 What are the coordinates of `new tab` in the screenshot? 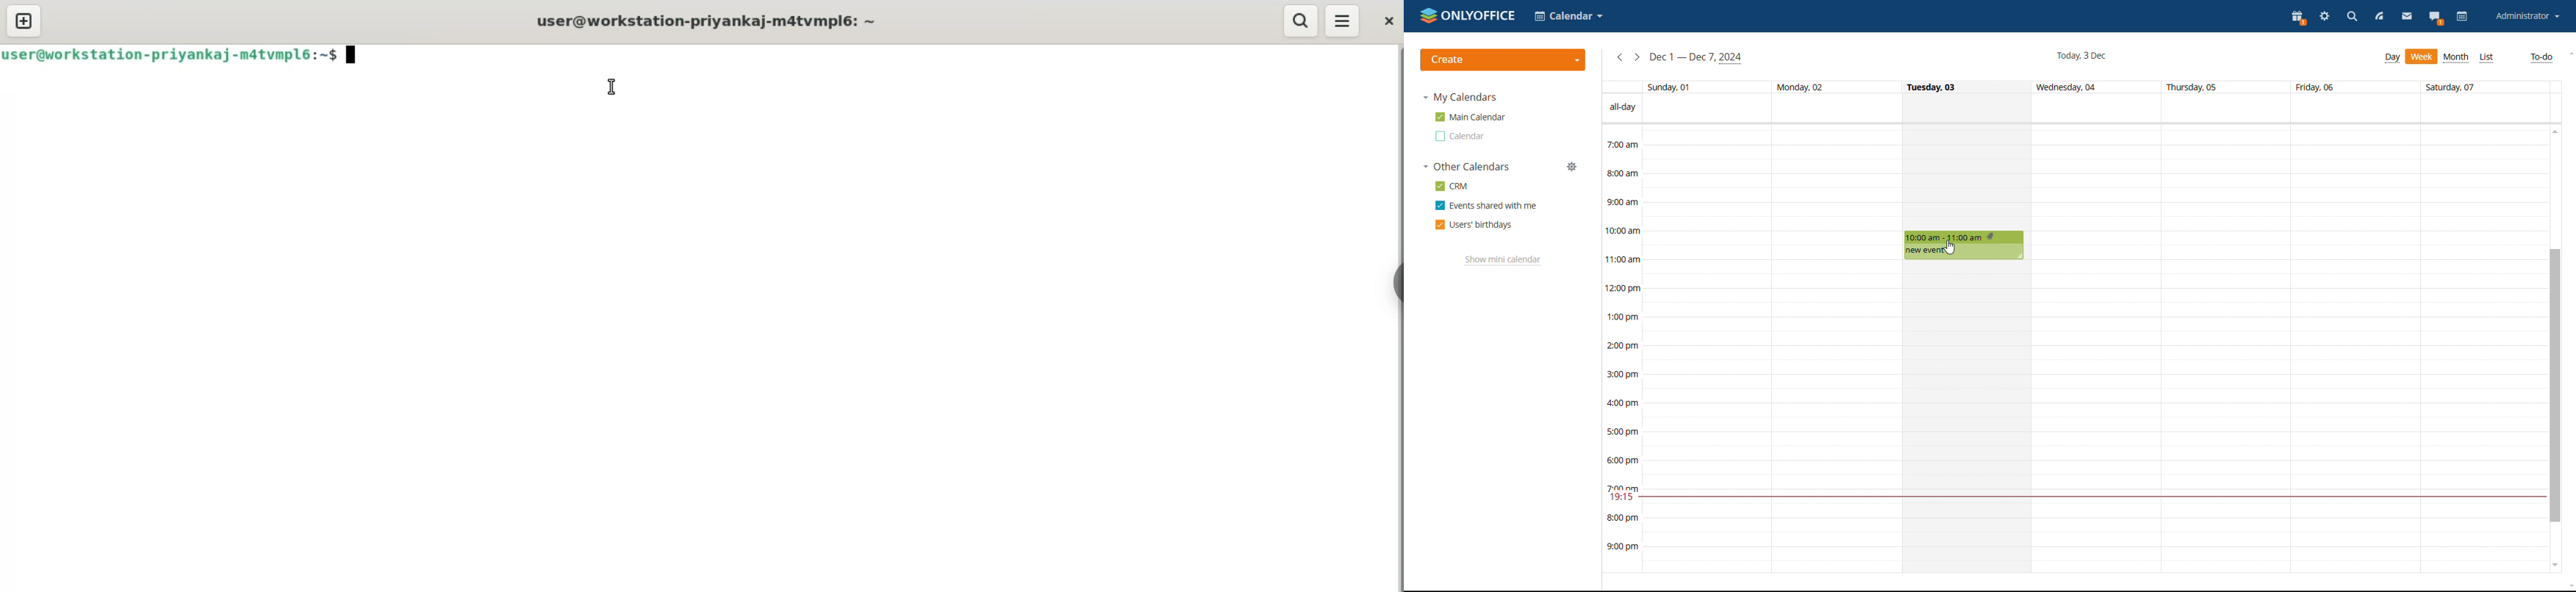 It's located at (24, 21).